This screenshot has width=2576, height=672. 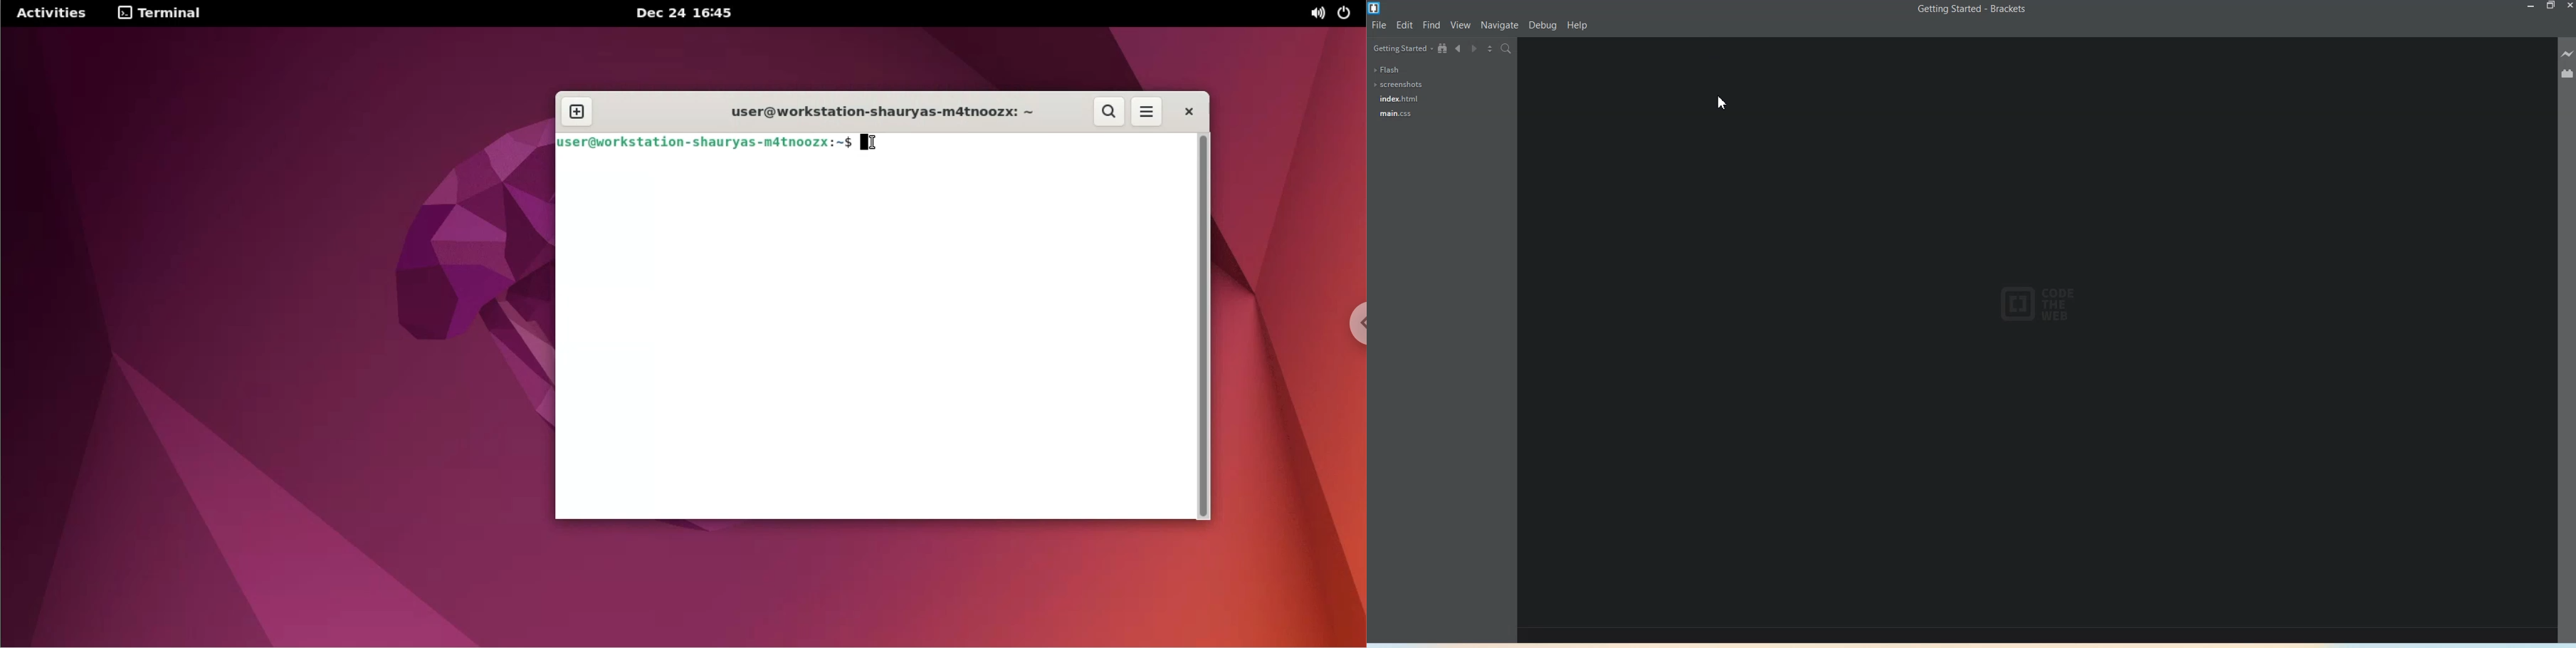 What do you see at coordinates (1476, 49) in the screenshot?
I see `Navigate Forwards` at bounding box center [1476, 49].